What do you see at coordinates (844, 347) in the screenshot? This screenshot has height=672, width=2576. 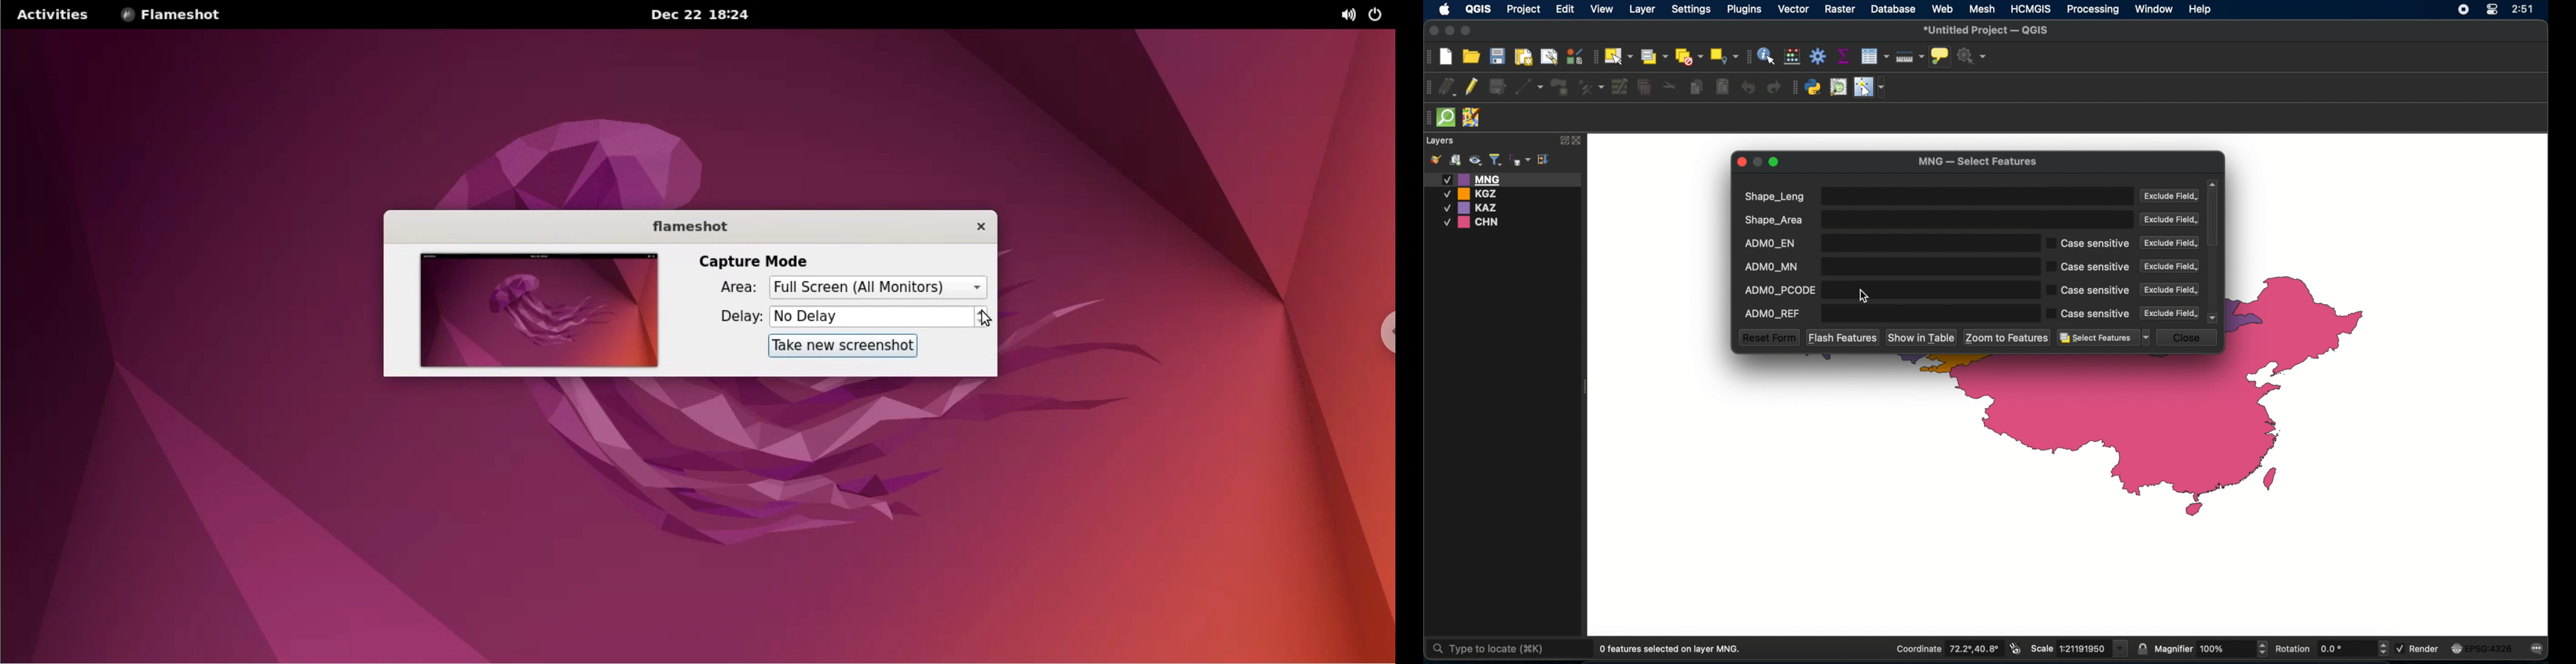 I see `take new screenshot` at bounding box center [844, 347].